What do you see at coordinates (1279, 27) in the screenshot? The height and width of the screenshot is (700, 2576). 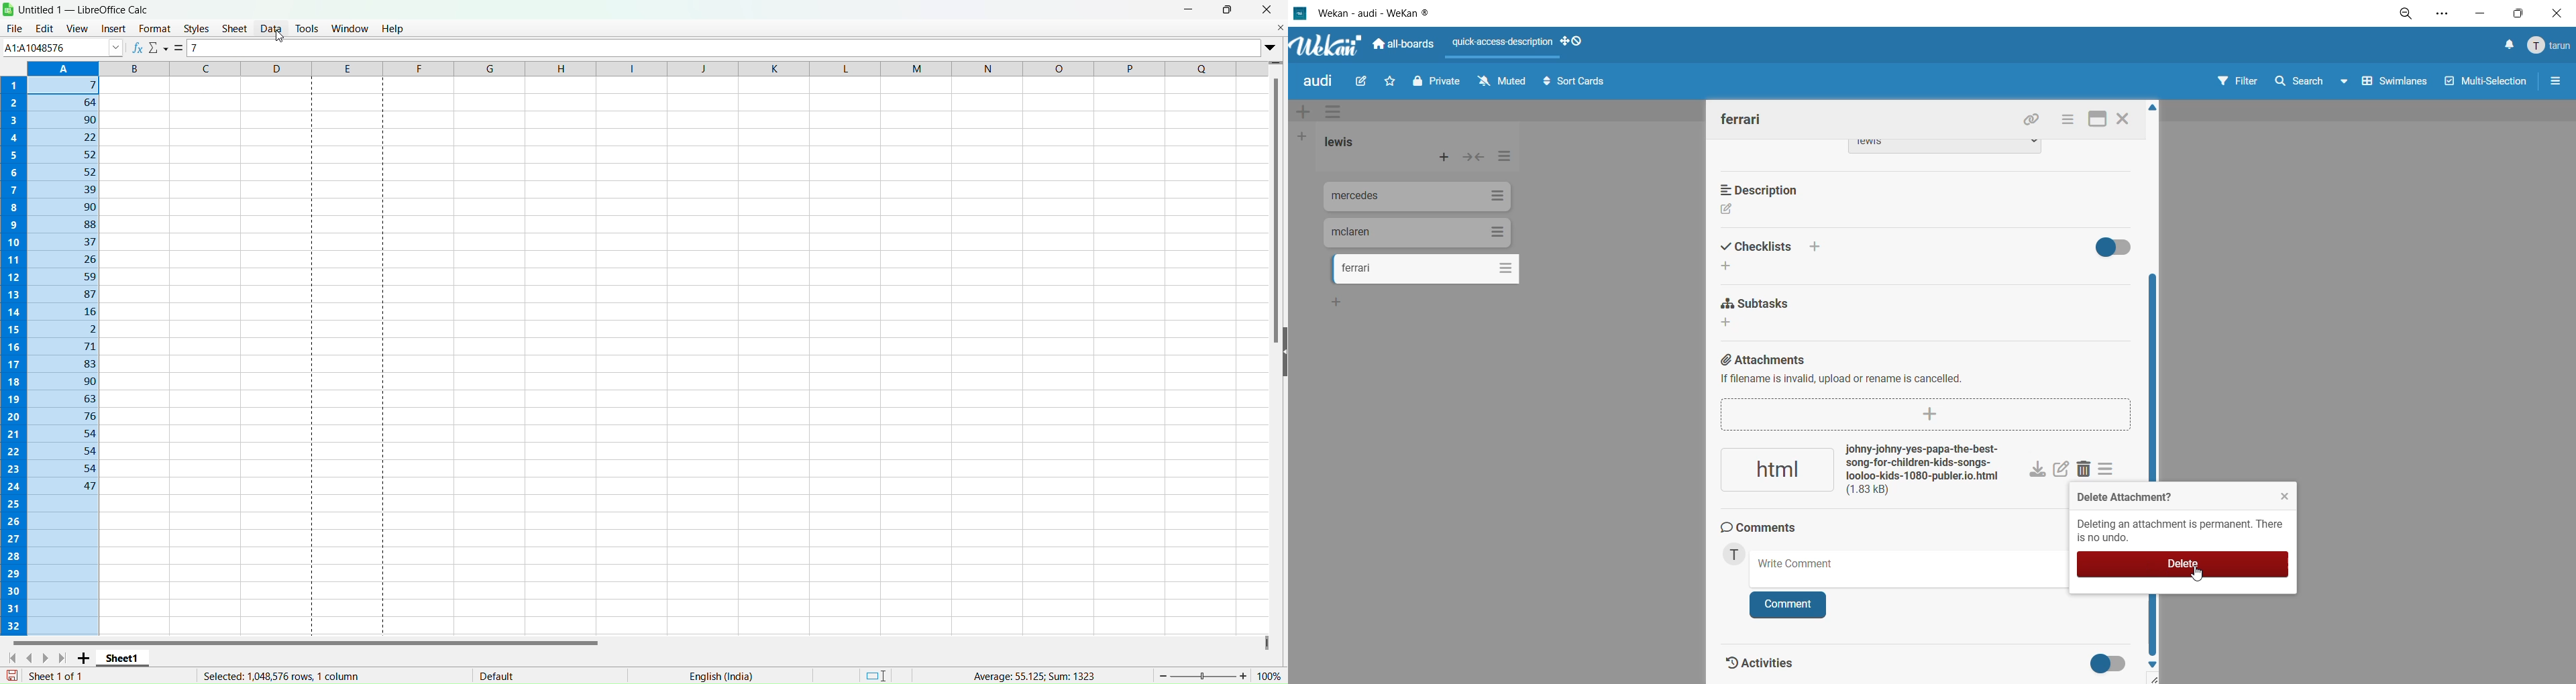 I see `Close Document` at bounding box center [1279, 27].